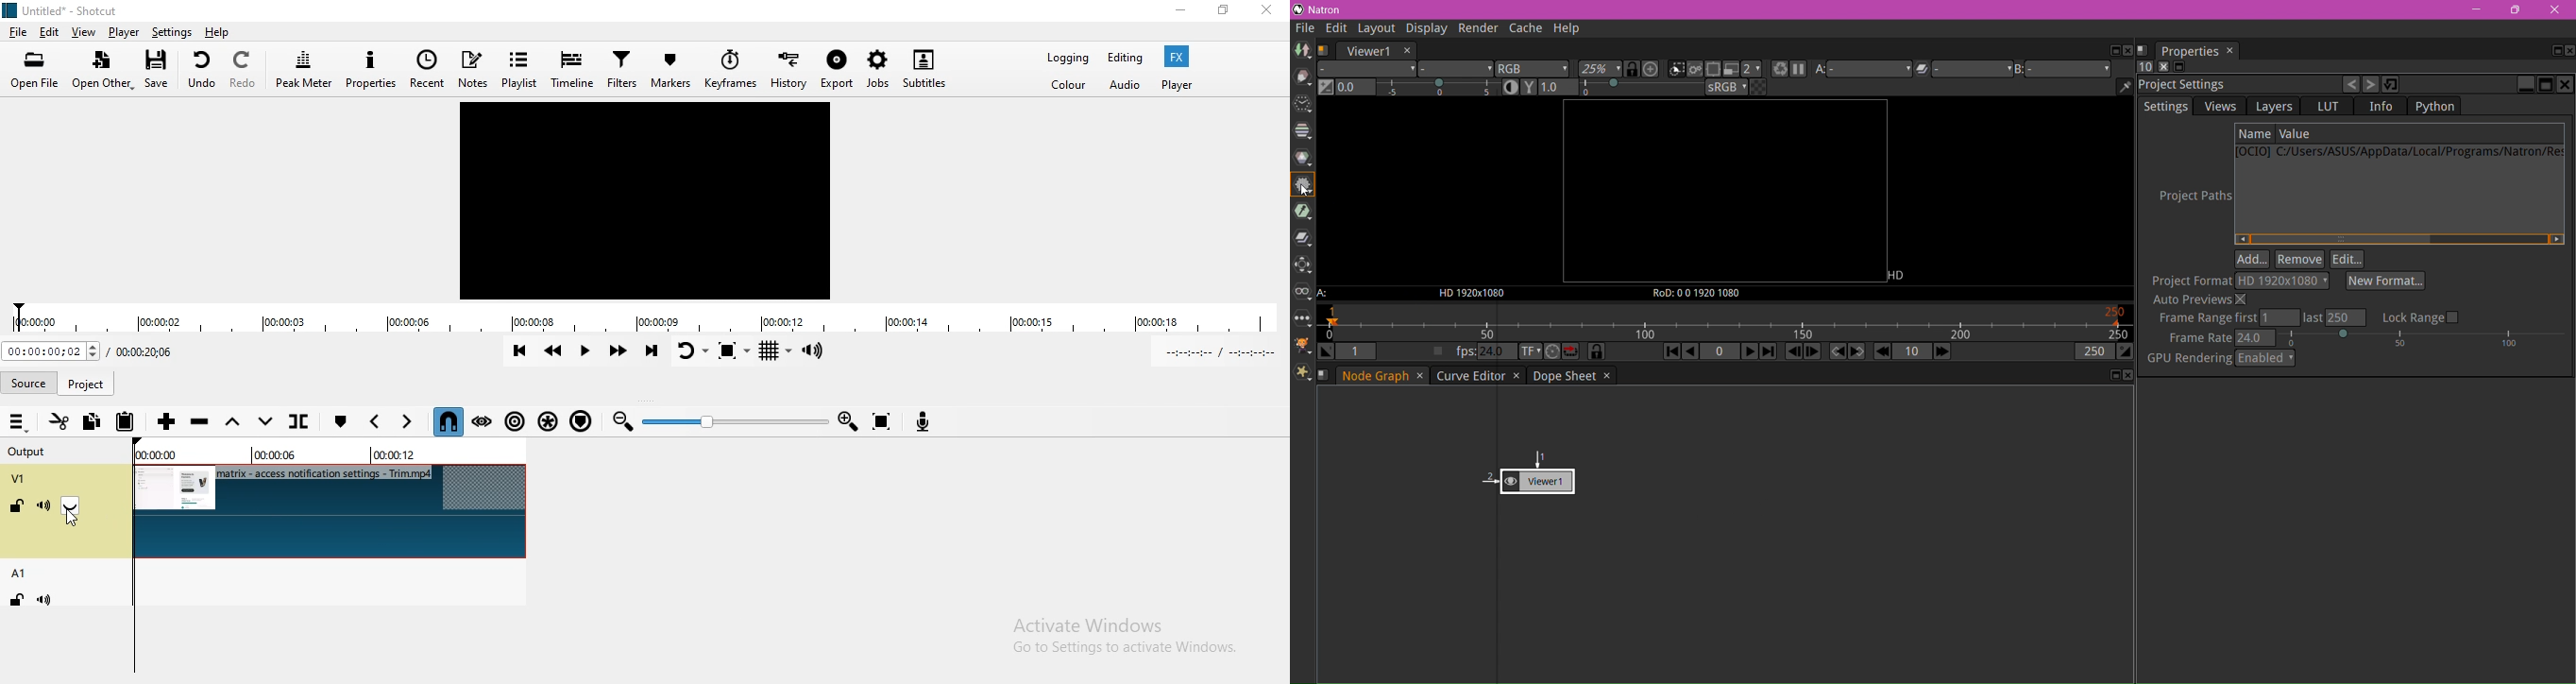  What do you see at coordinates (47, 600) in the screenshot?
I see `mute` at bounding box center [47, 600].